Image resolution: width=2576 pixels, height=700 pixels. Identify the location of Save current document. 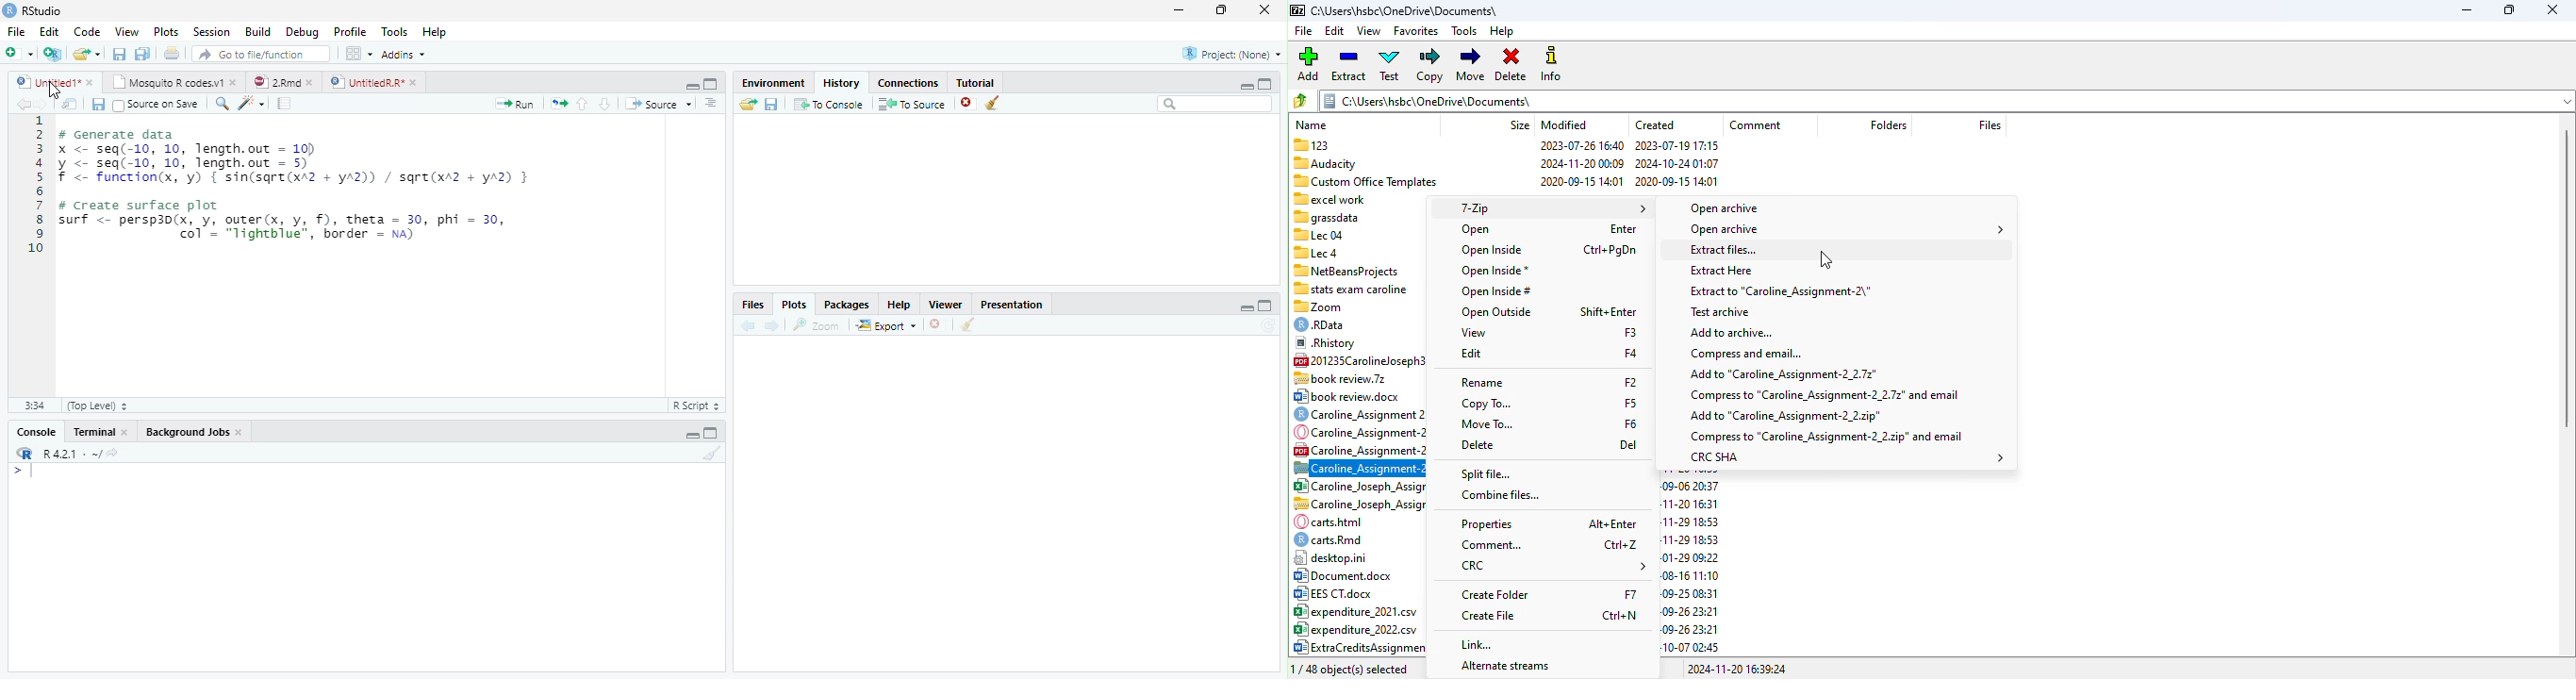
(118, 53).